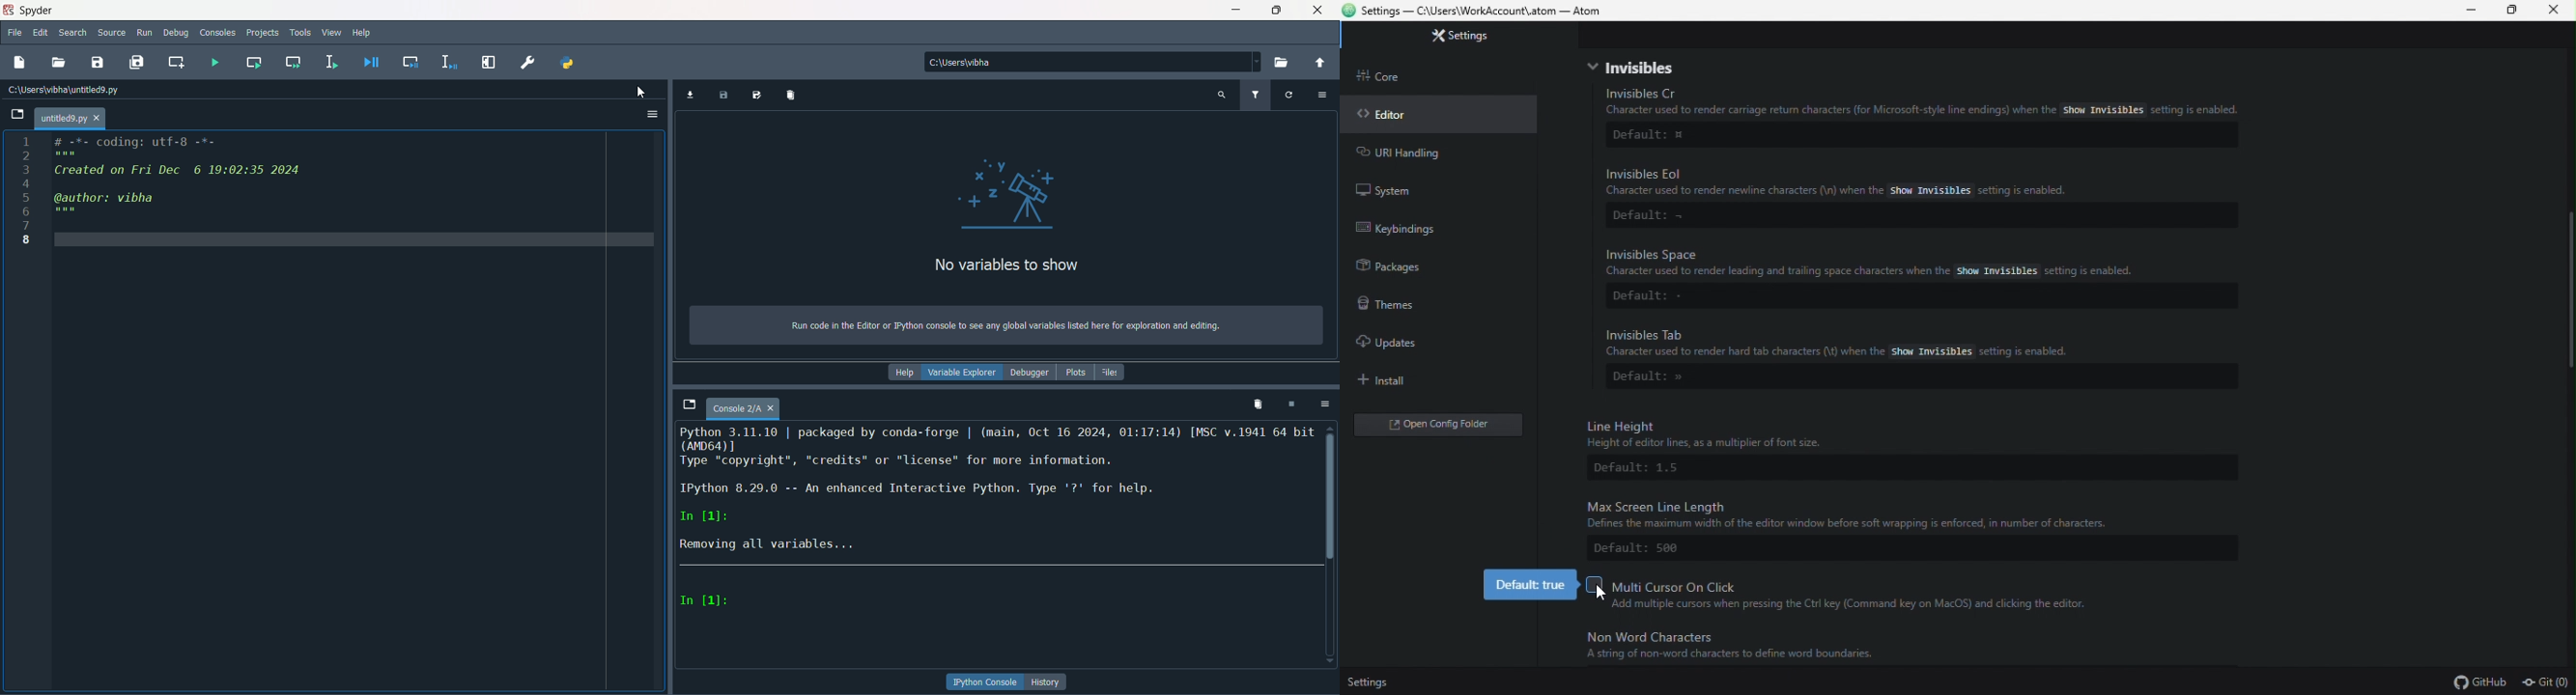  I want to click on change directory, so click(1320, 63).